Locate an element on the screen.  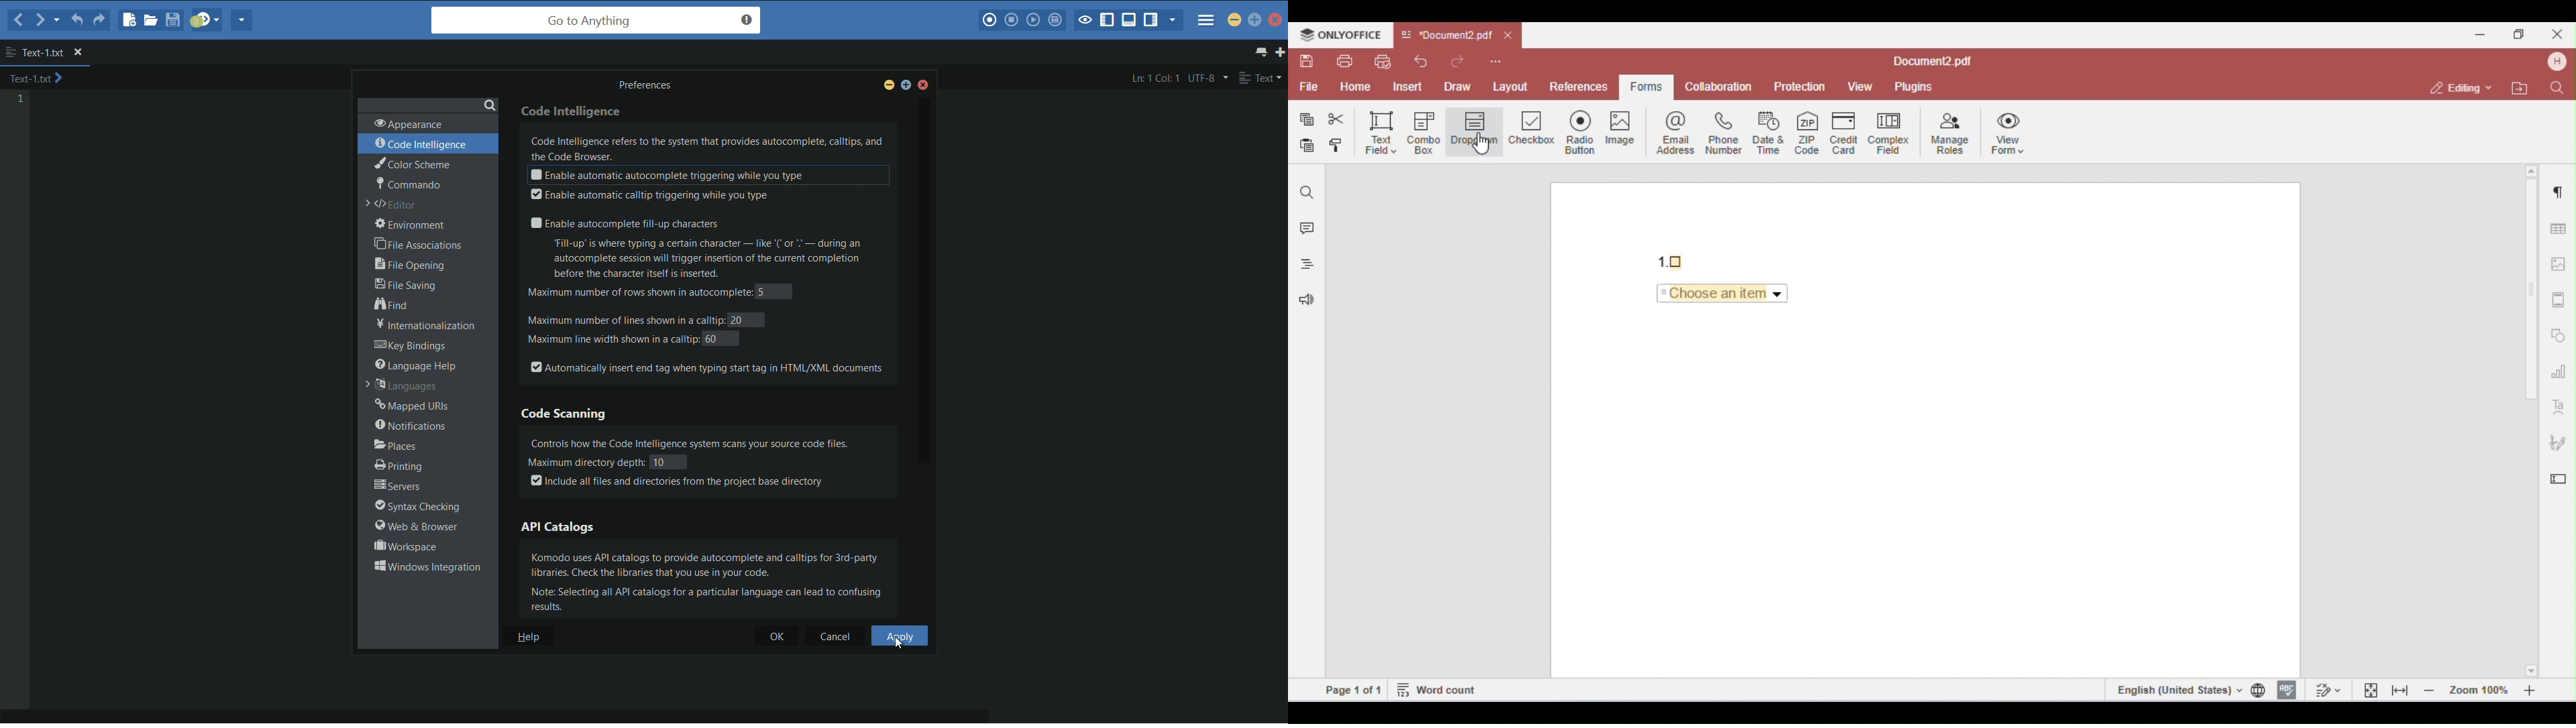
color scheme is located at coordinates (411, 164).